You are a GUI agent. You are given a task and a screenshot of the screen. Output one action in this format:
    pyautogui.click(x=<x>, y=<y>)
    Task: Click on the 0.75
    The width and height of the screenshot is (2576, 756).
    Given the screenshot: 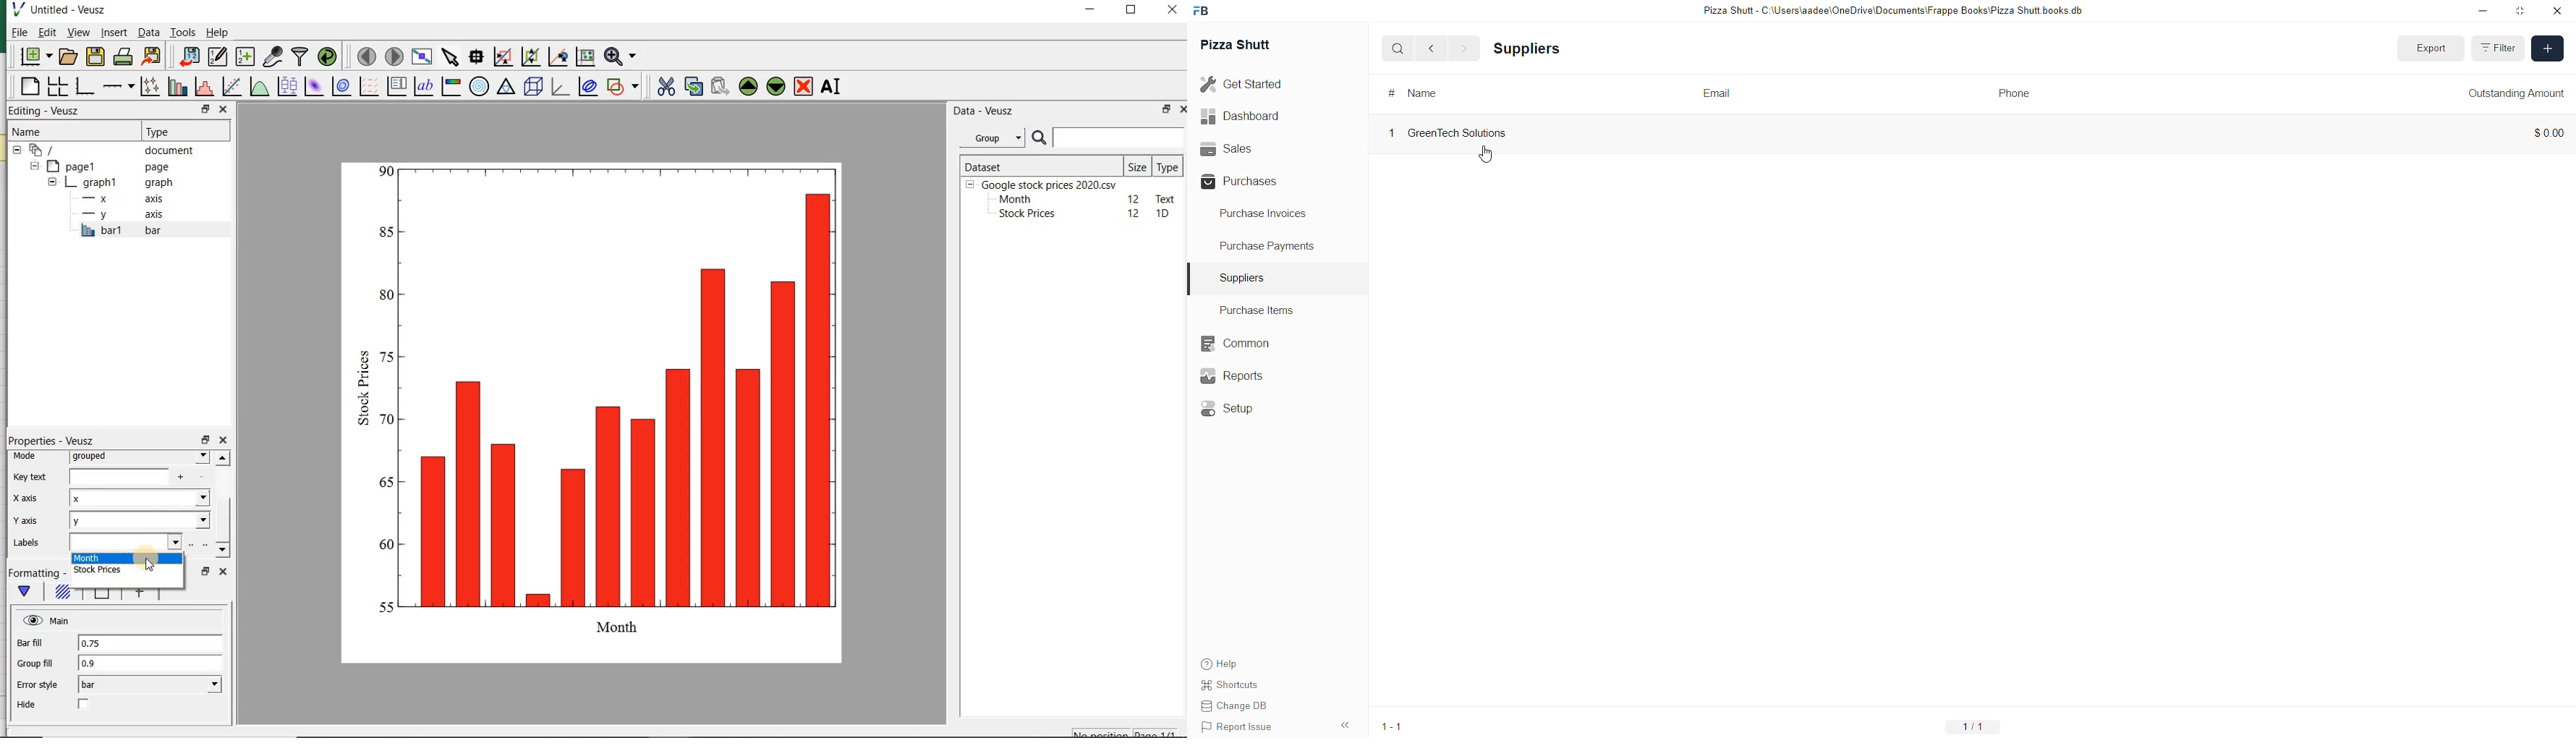 What is the action you would take?
    pyautogui.click(x=151, y=643)
    